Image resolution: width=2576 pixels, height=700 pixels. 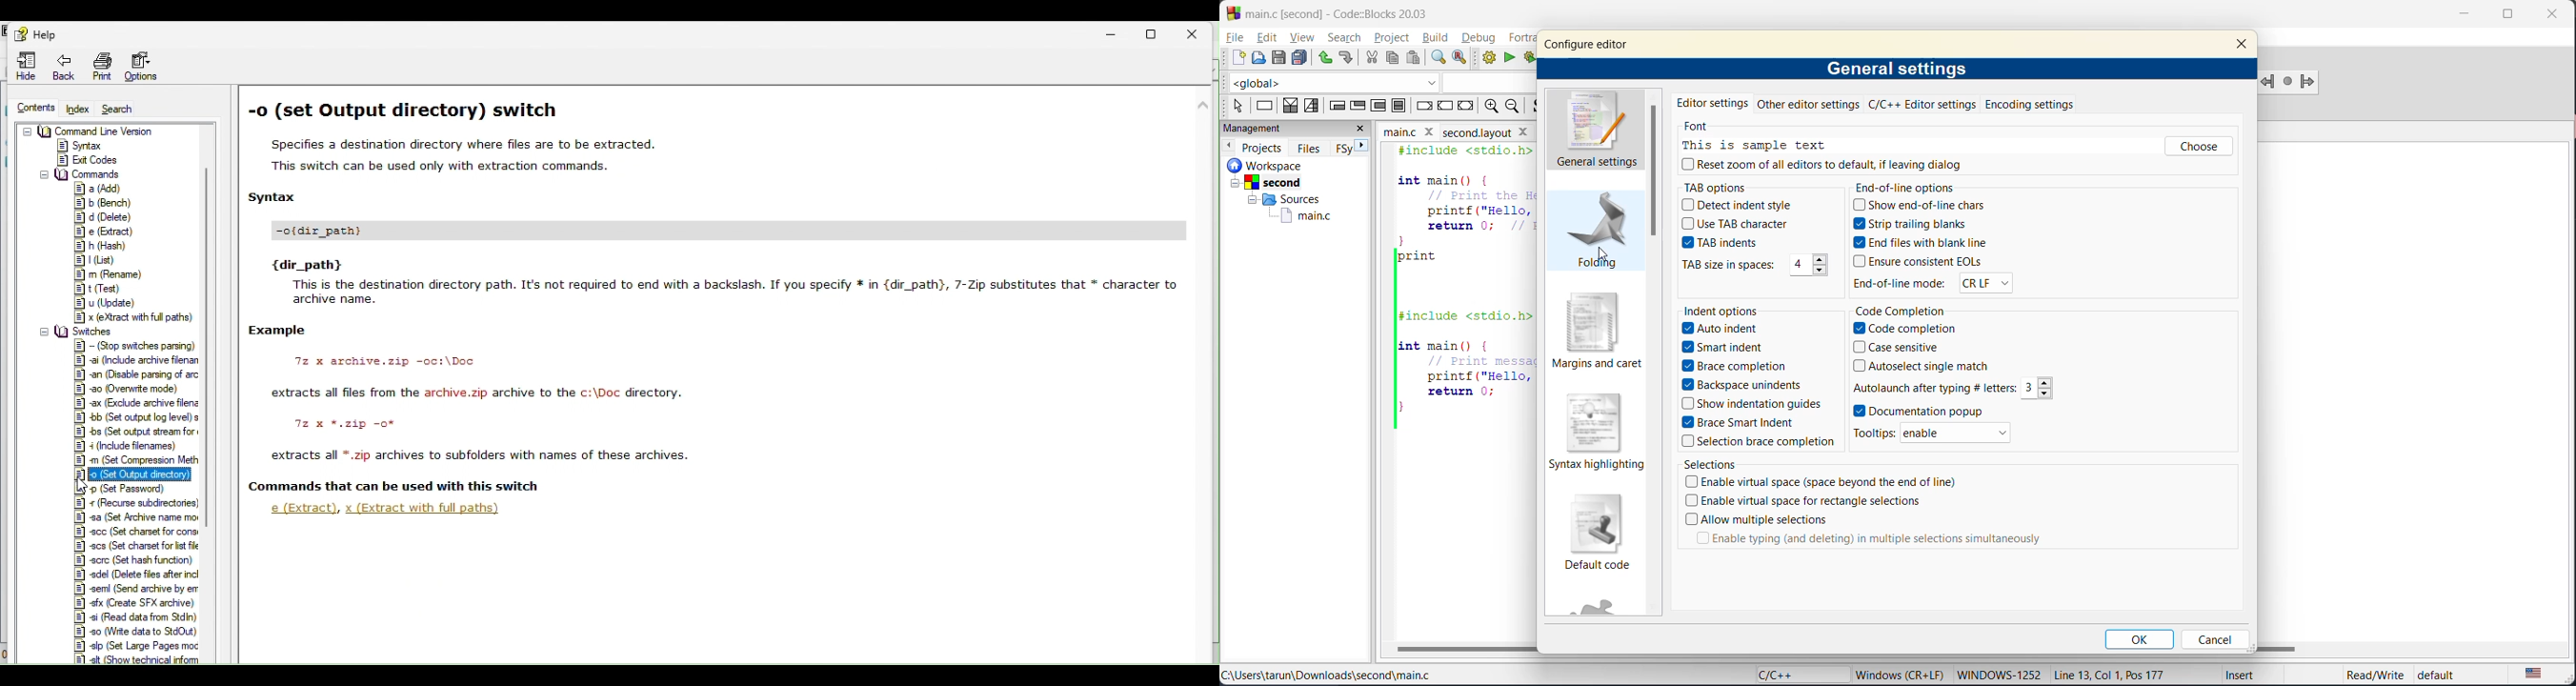 What do you see at coordinates (2290, 81) in the screenshot?
I see `last jump` at bounding box center [2290, 81].